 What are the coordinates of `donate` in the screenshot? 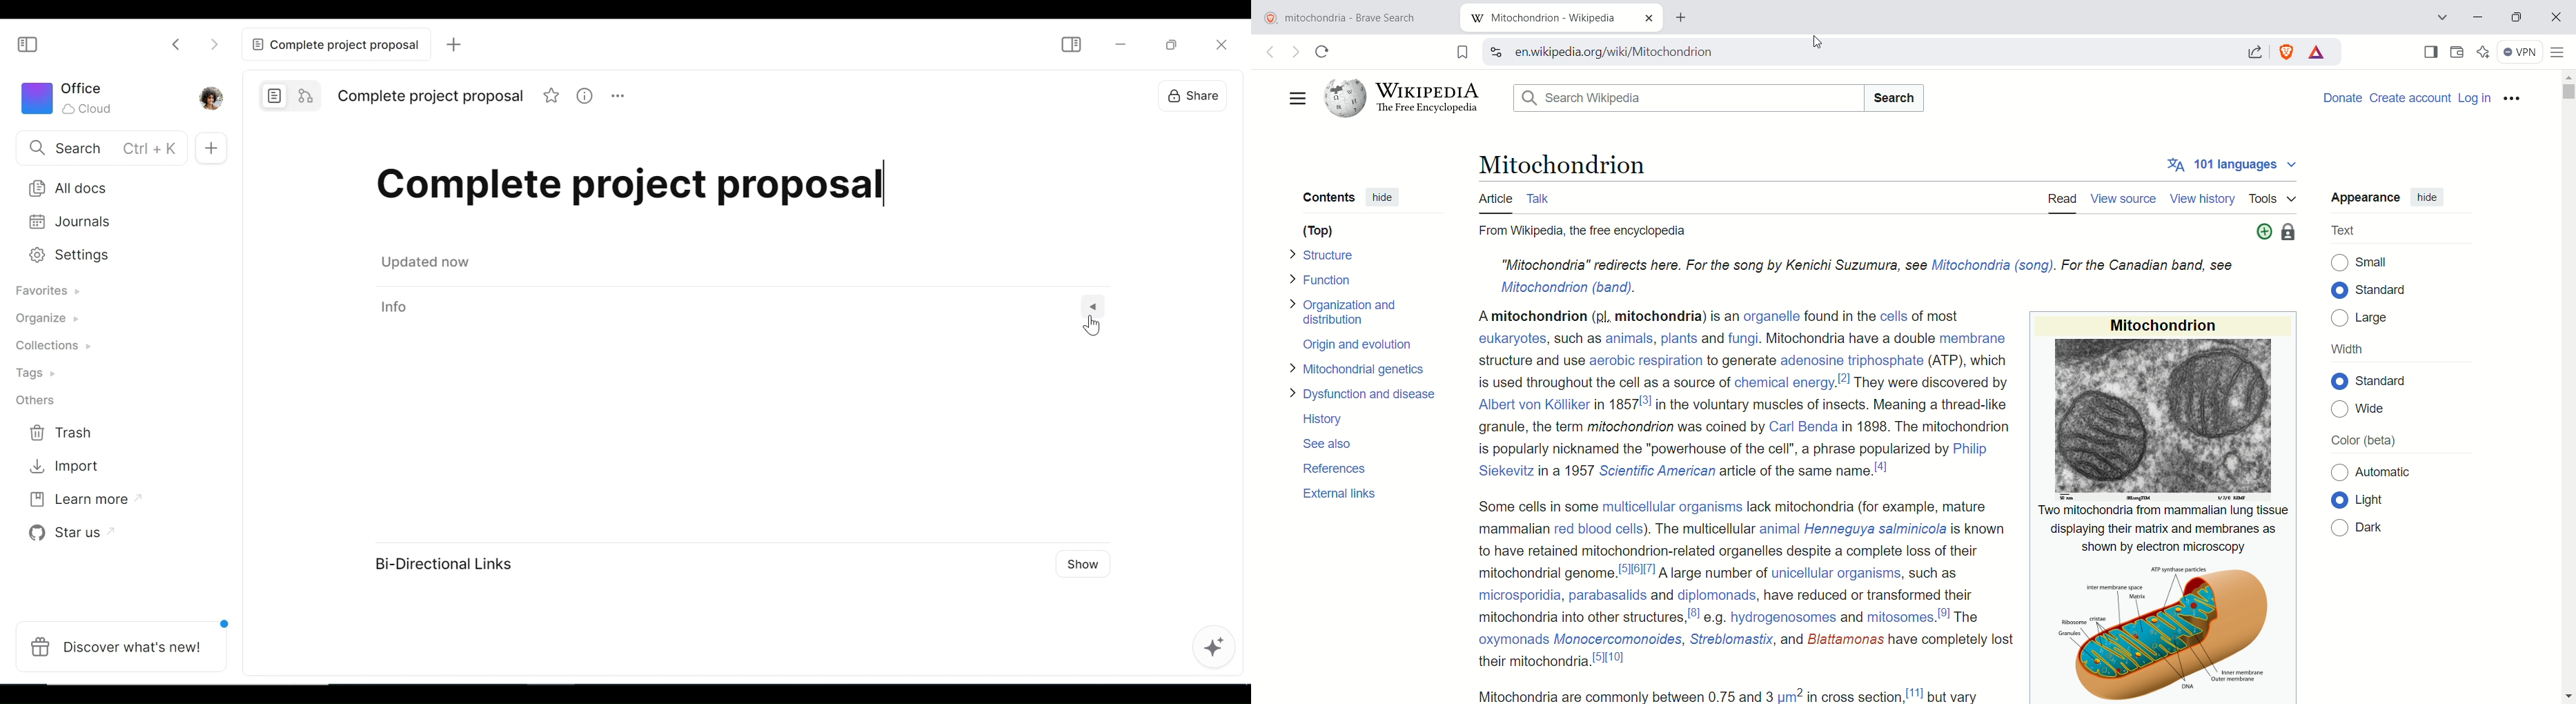 It's located at (2343, 97).